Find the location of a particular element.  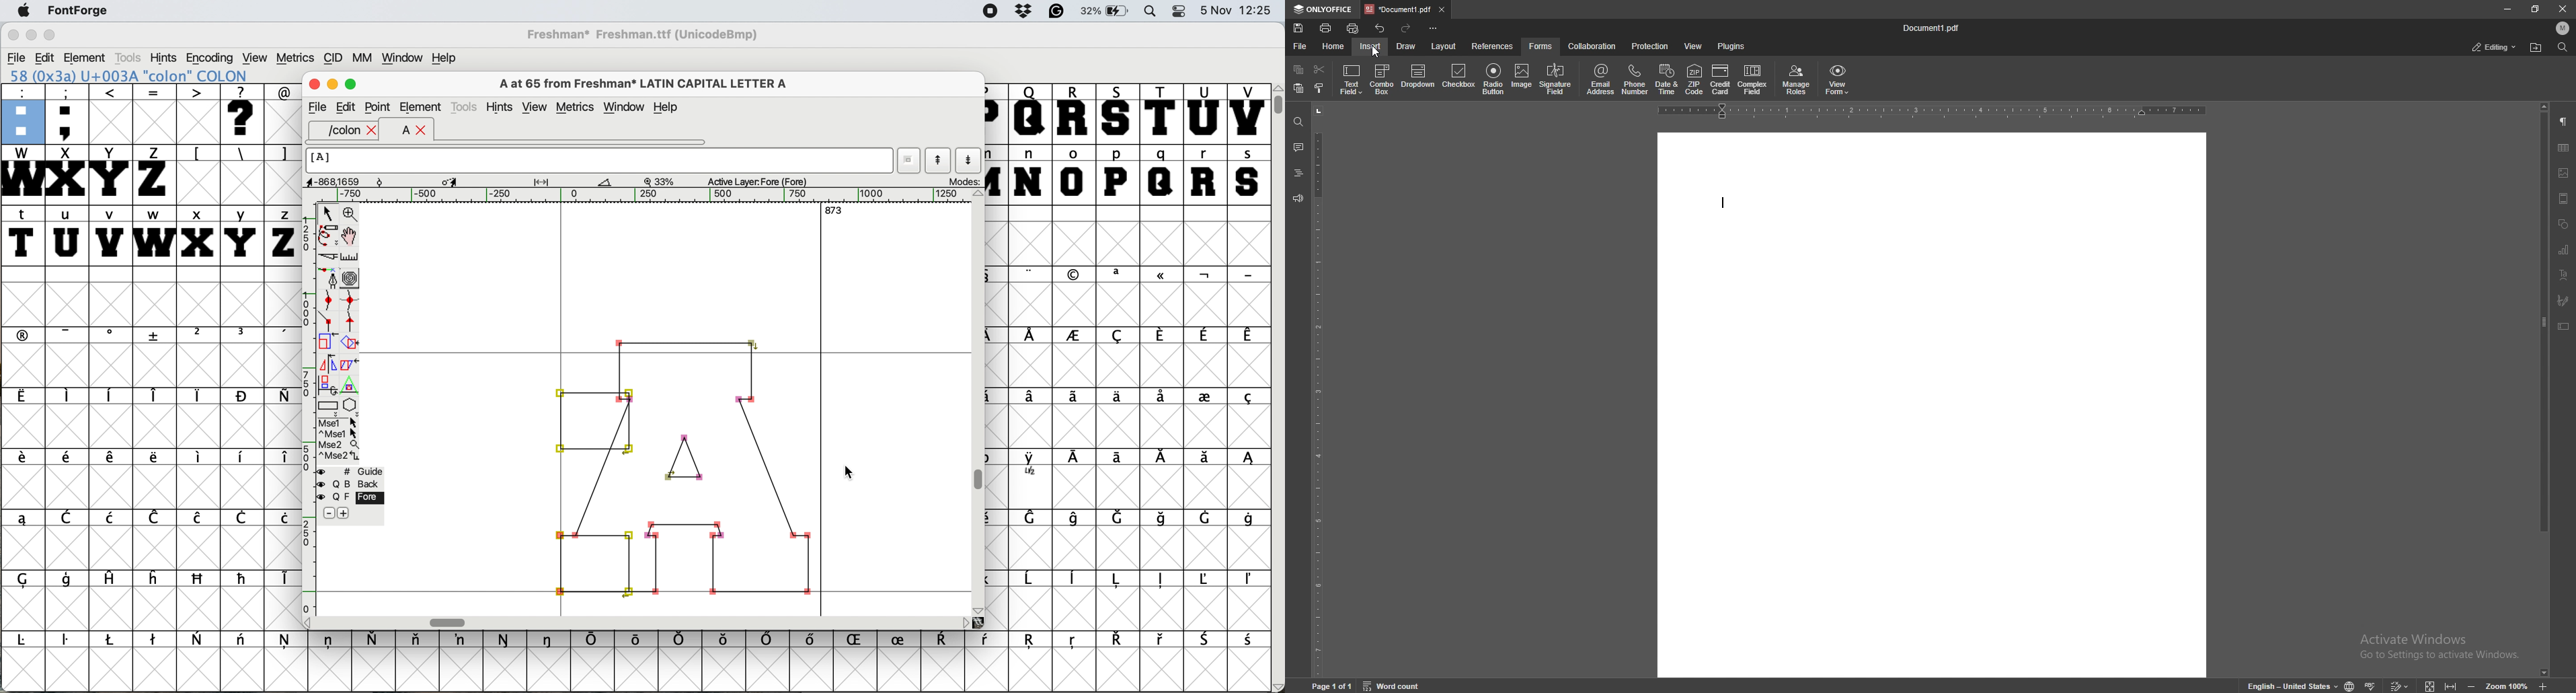

symbol is located at coordinates (112, 639).